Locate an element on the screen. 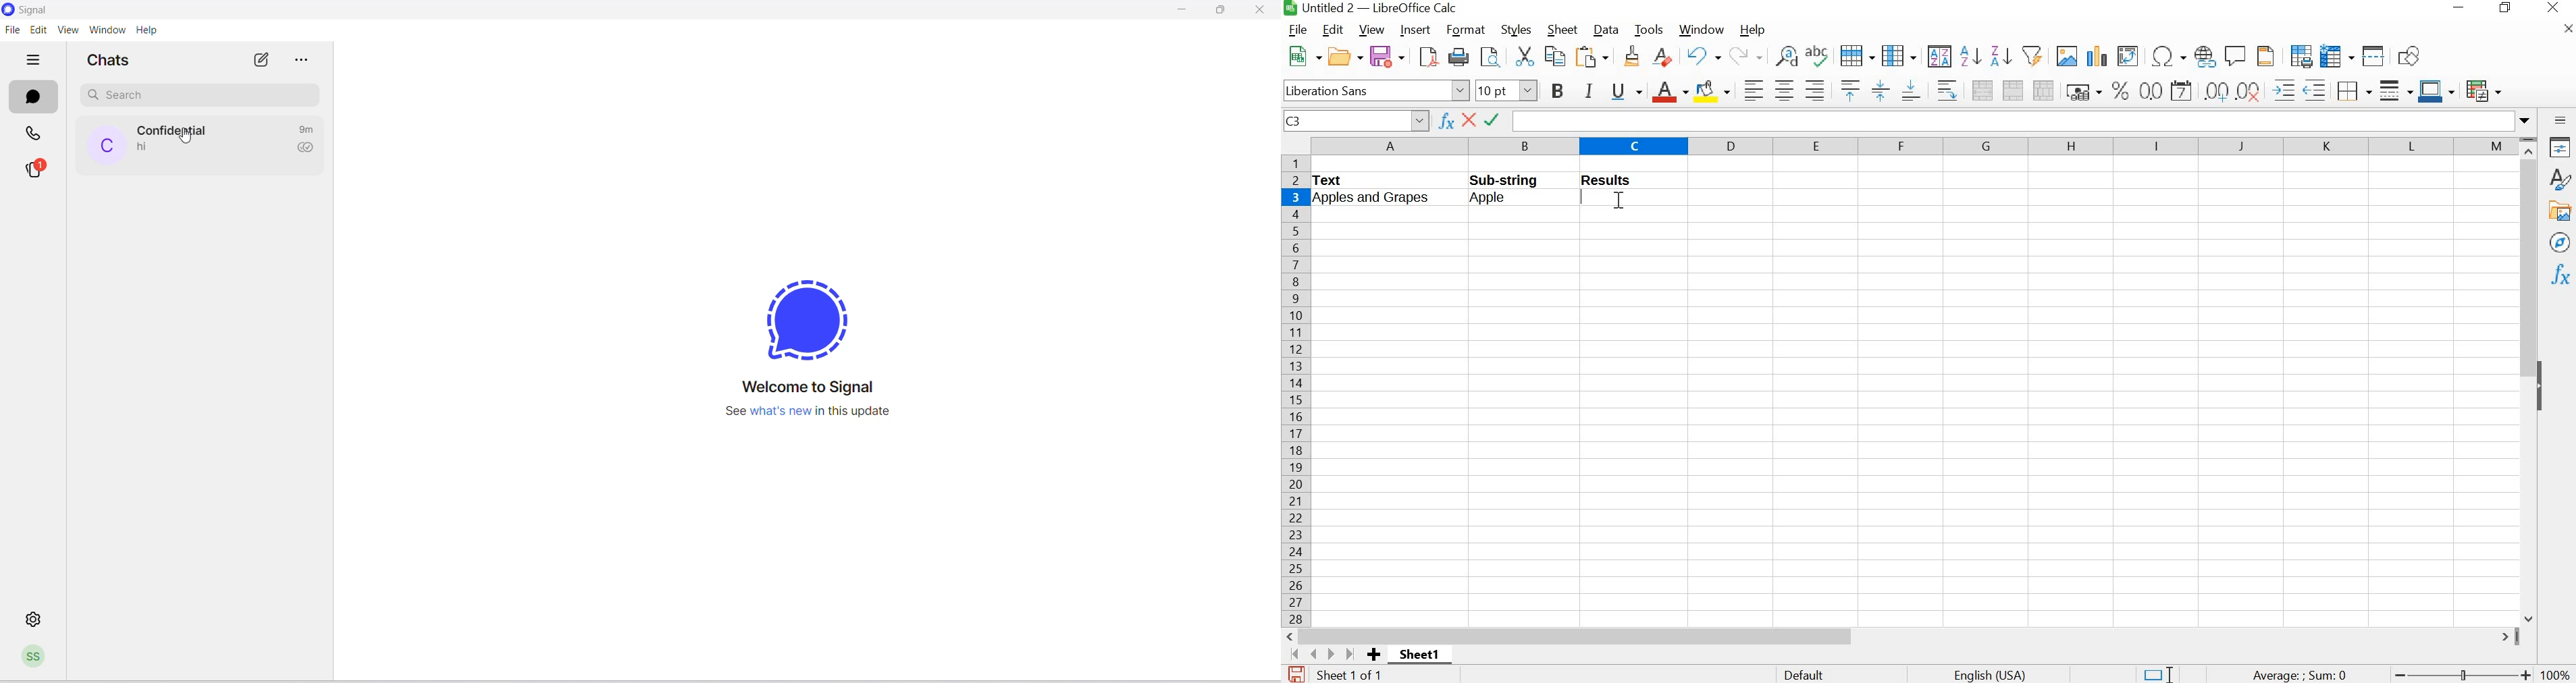  format as number is located at coordinates (2151, 90).